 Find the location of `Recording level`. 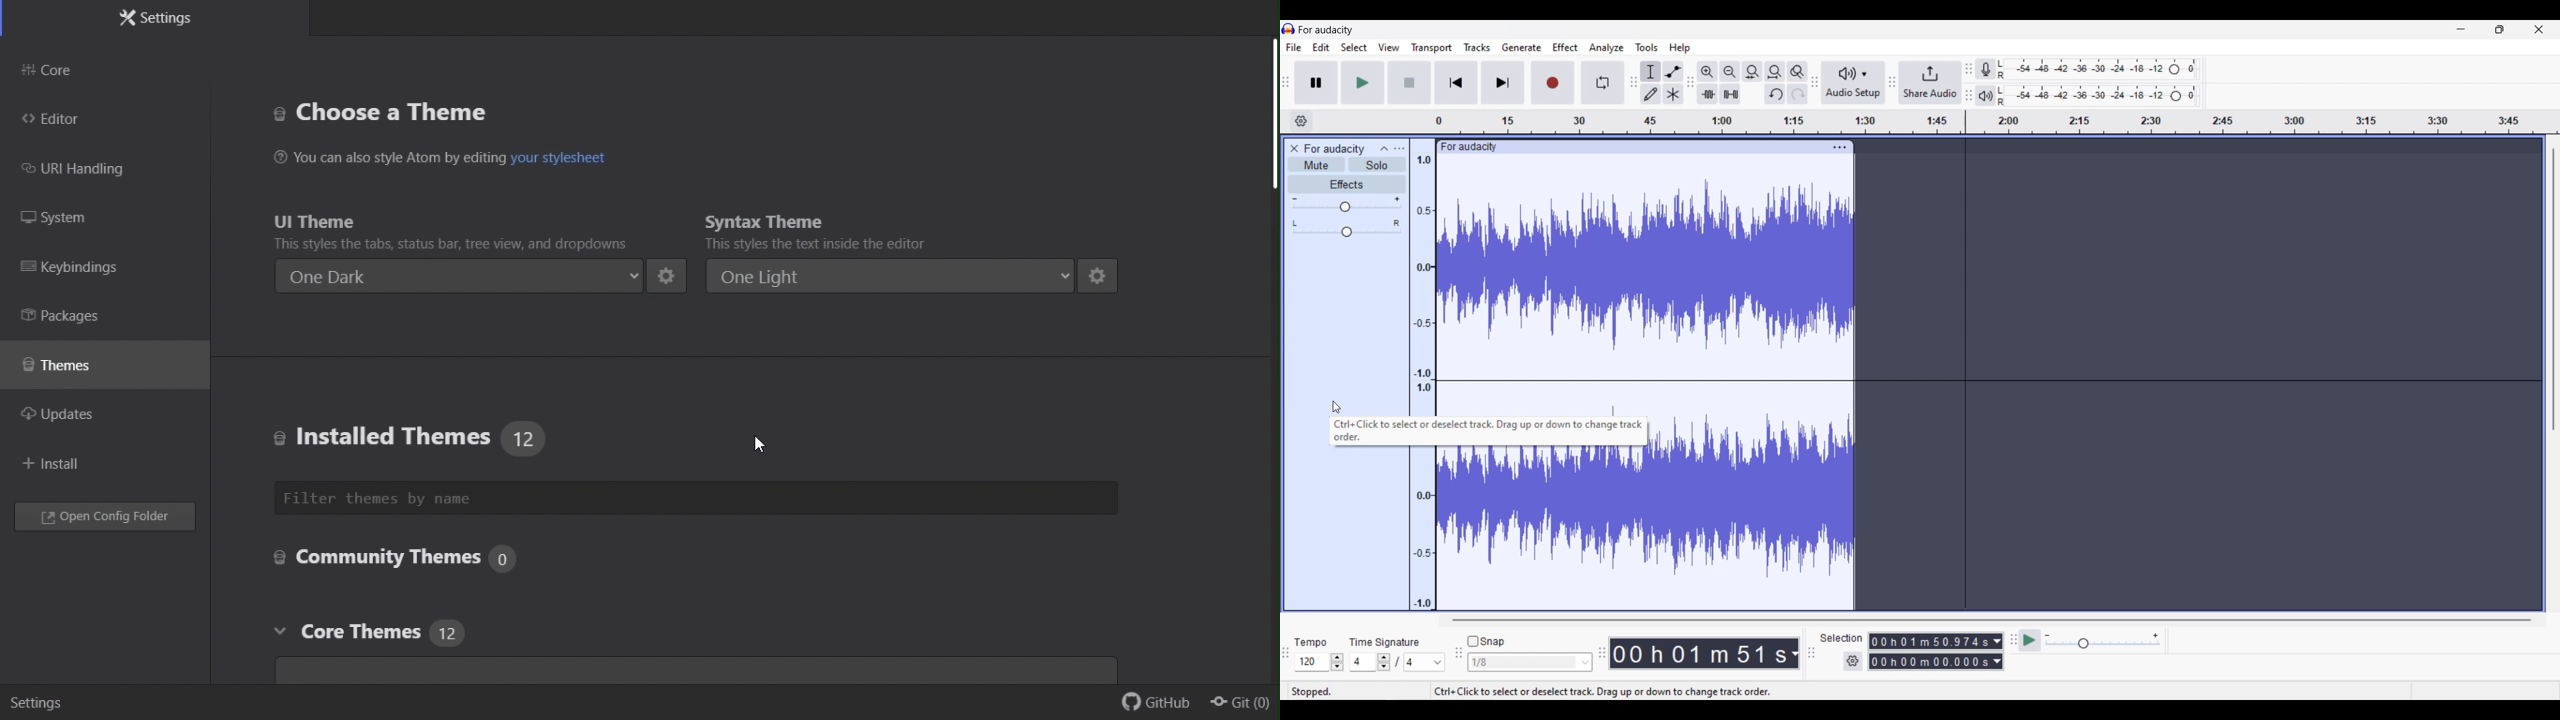

Recording level is located at coordinates (2101, 69).